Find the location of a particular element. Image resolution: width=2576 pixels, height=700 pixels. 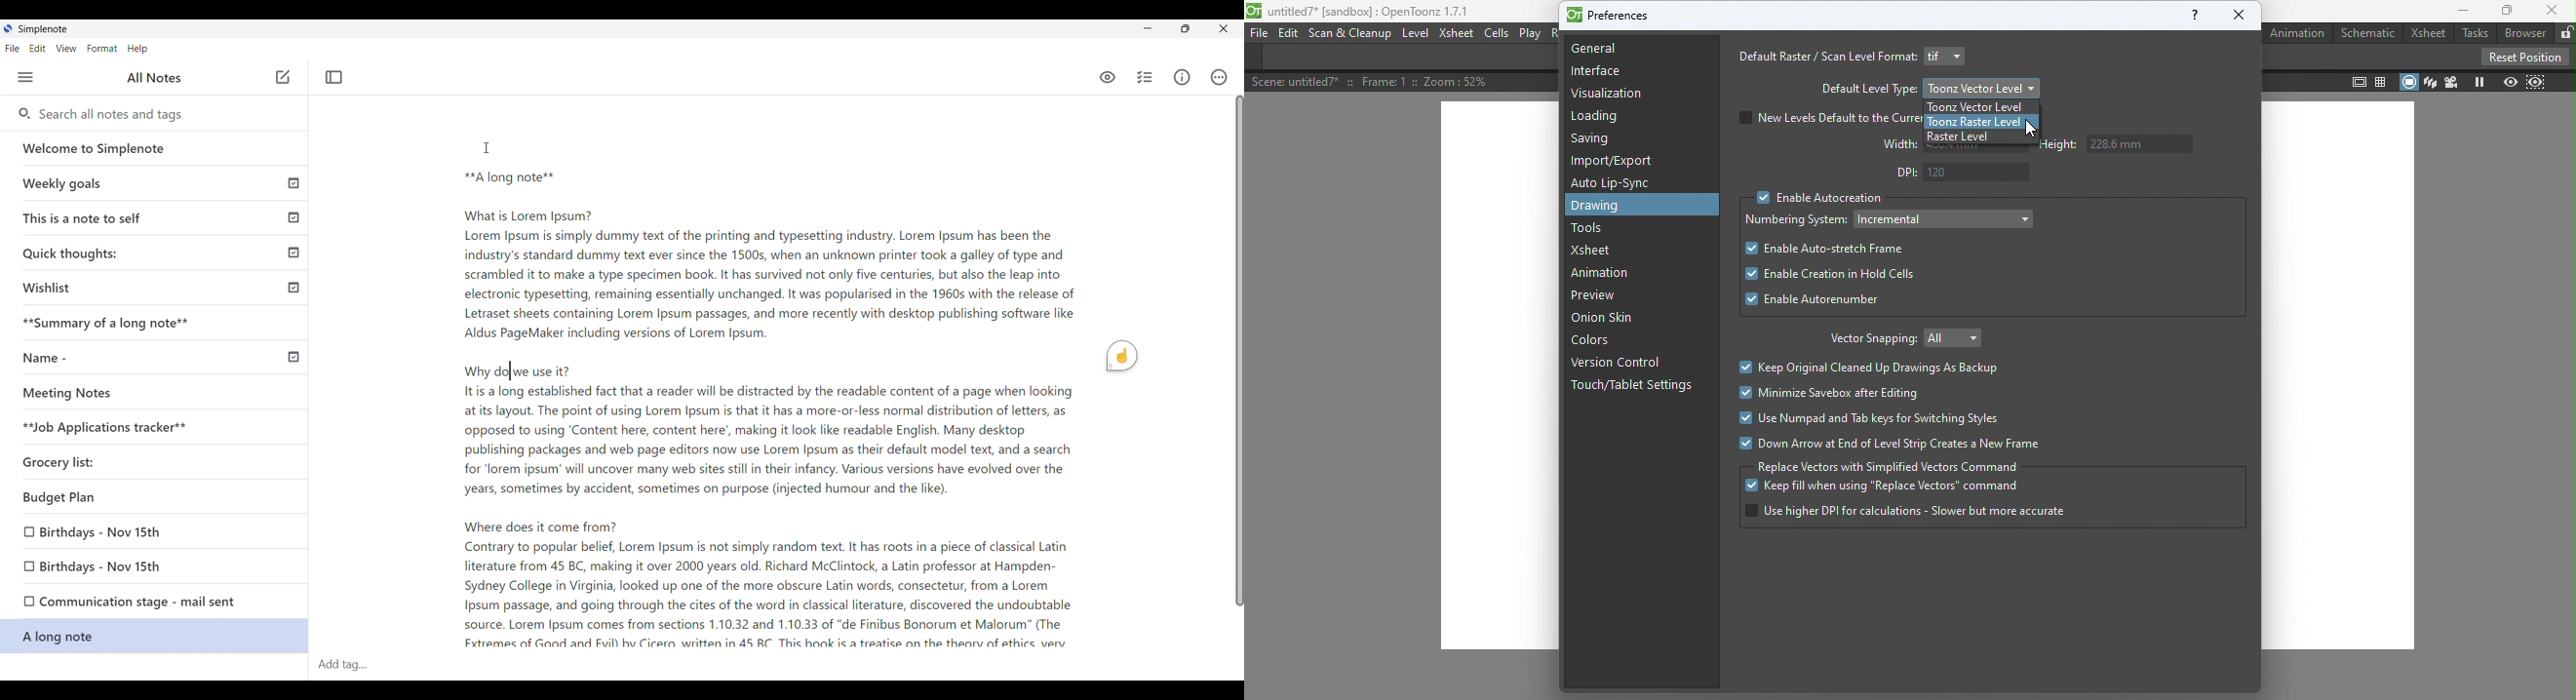

Format is located at coordinates (102, 49).